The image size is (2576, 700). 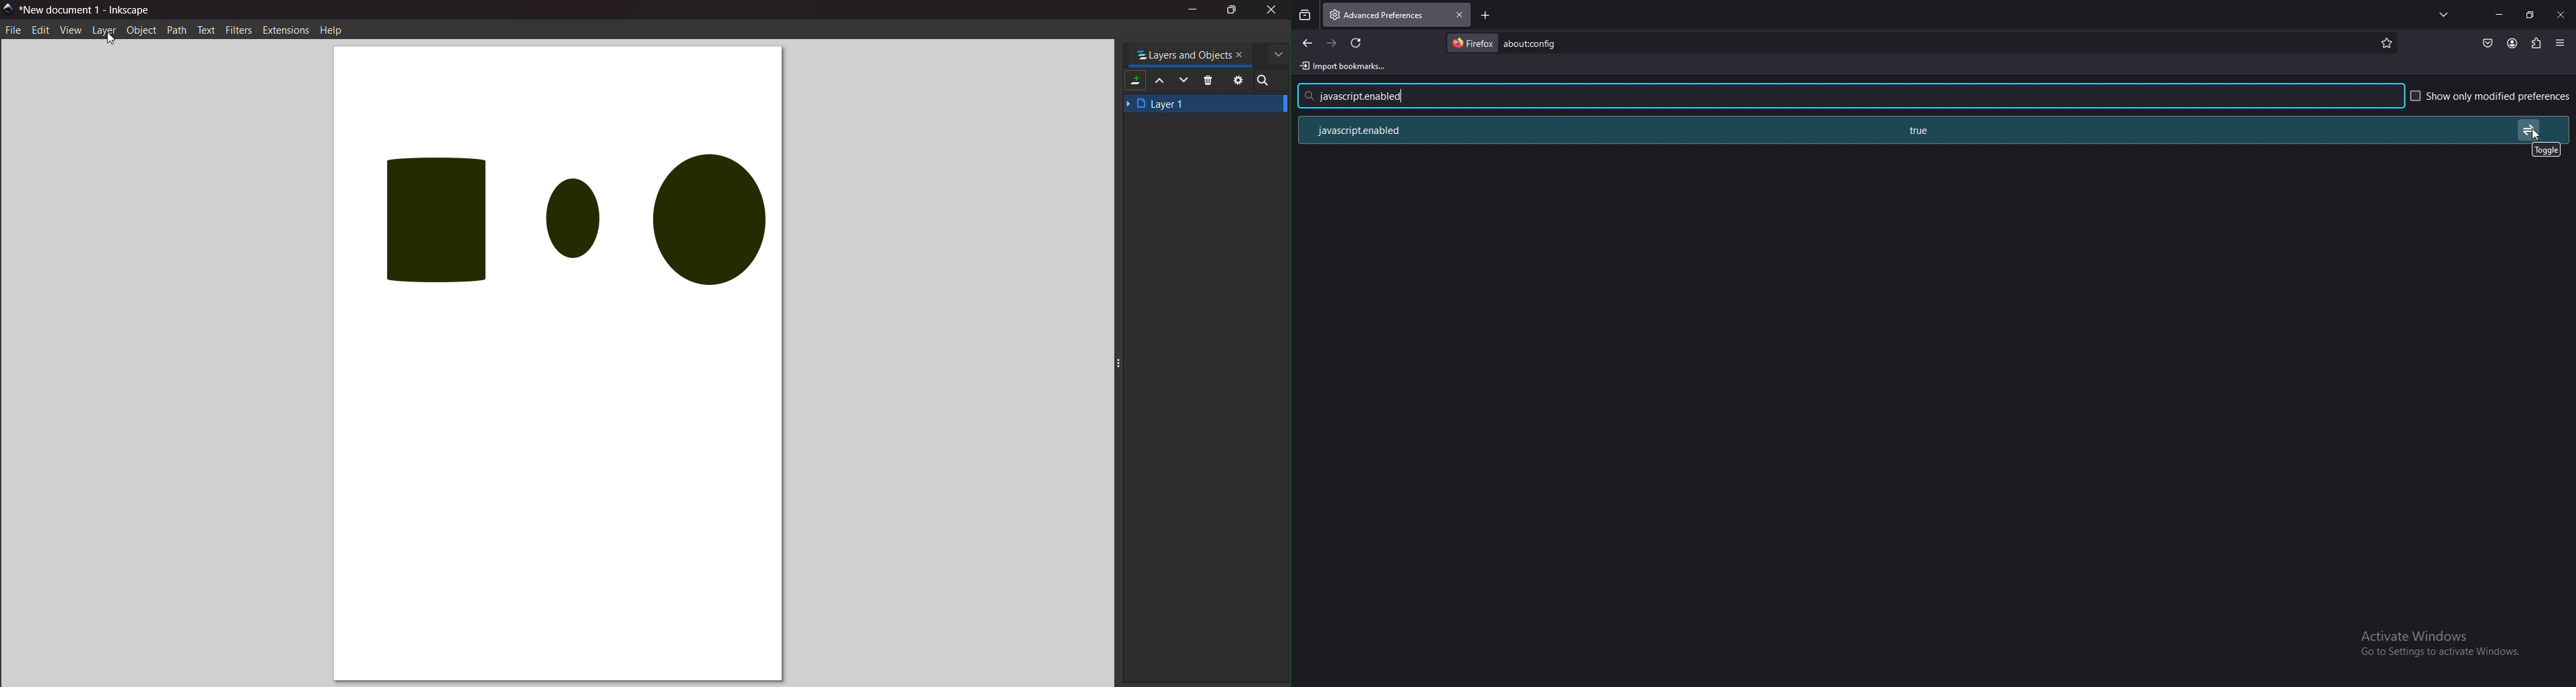 I want to click on true, so click(x=1923, y=131).